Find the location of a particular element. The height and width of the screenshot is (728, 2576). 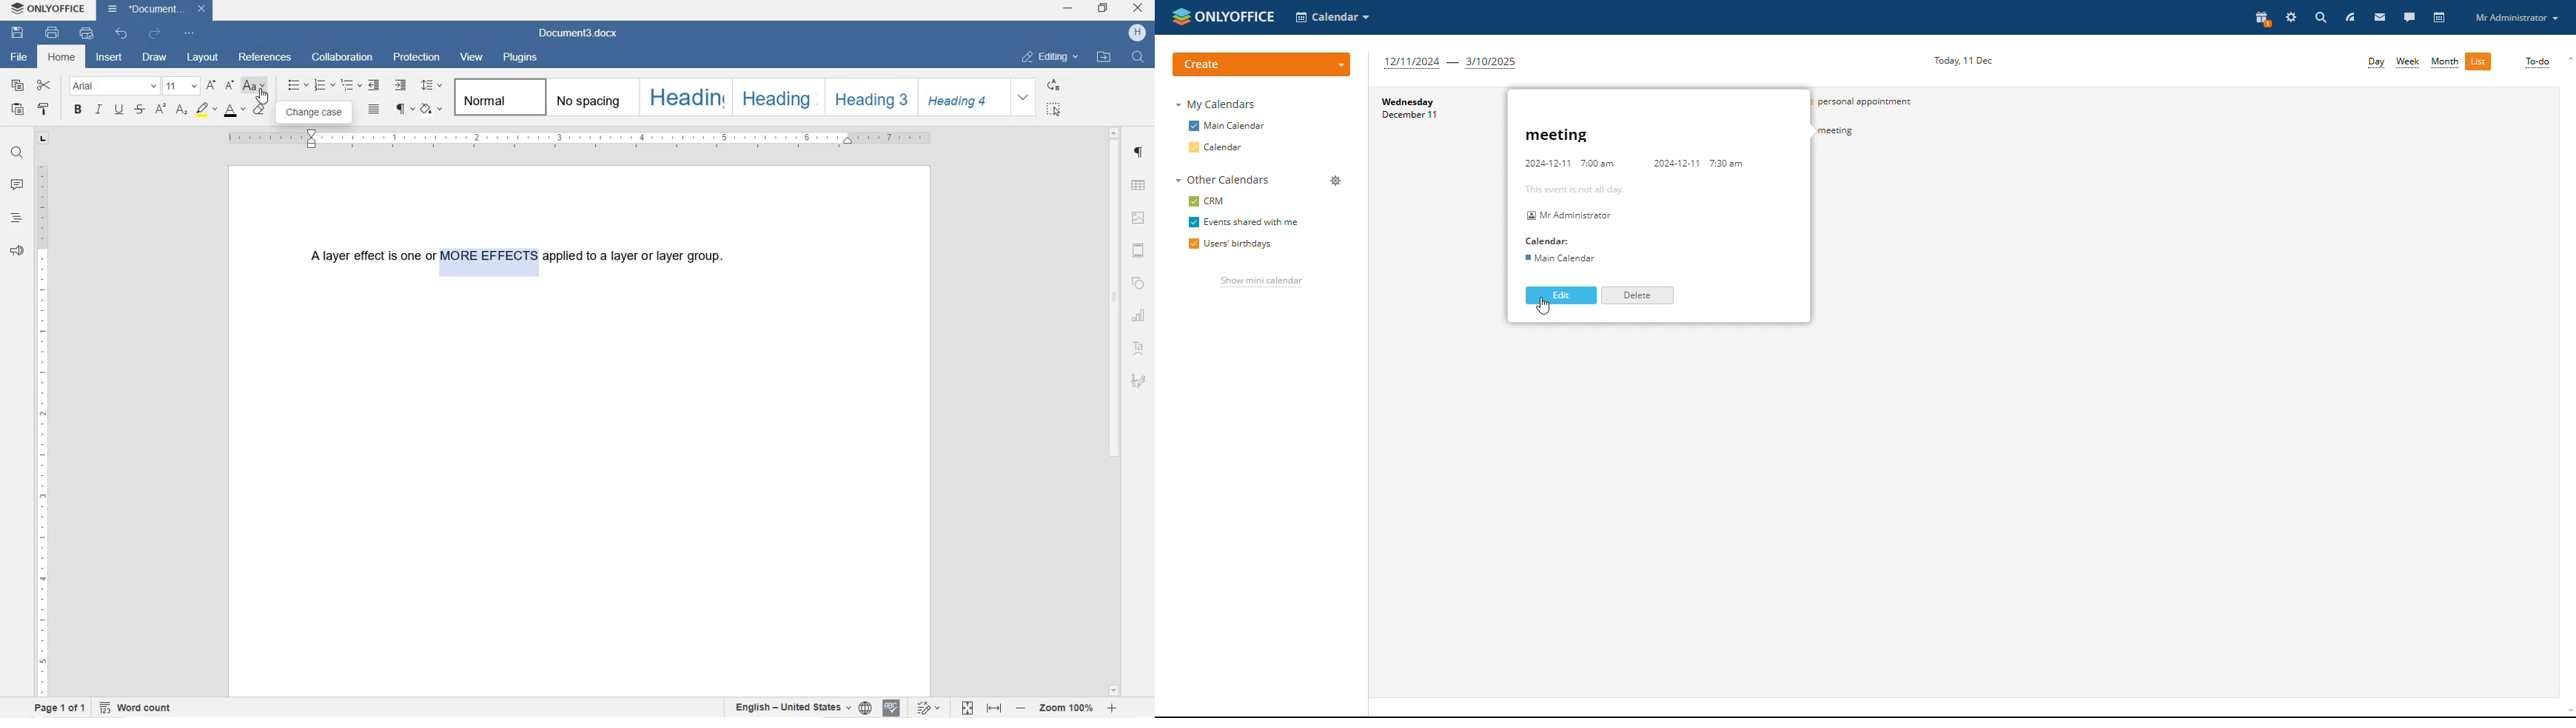

ITALIC is located at coordinates (100, 110).